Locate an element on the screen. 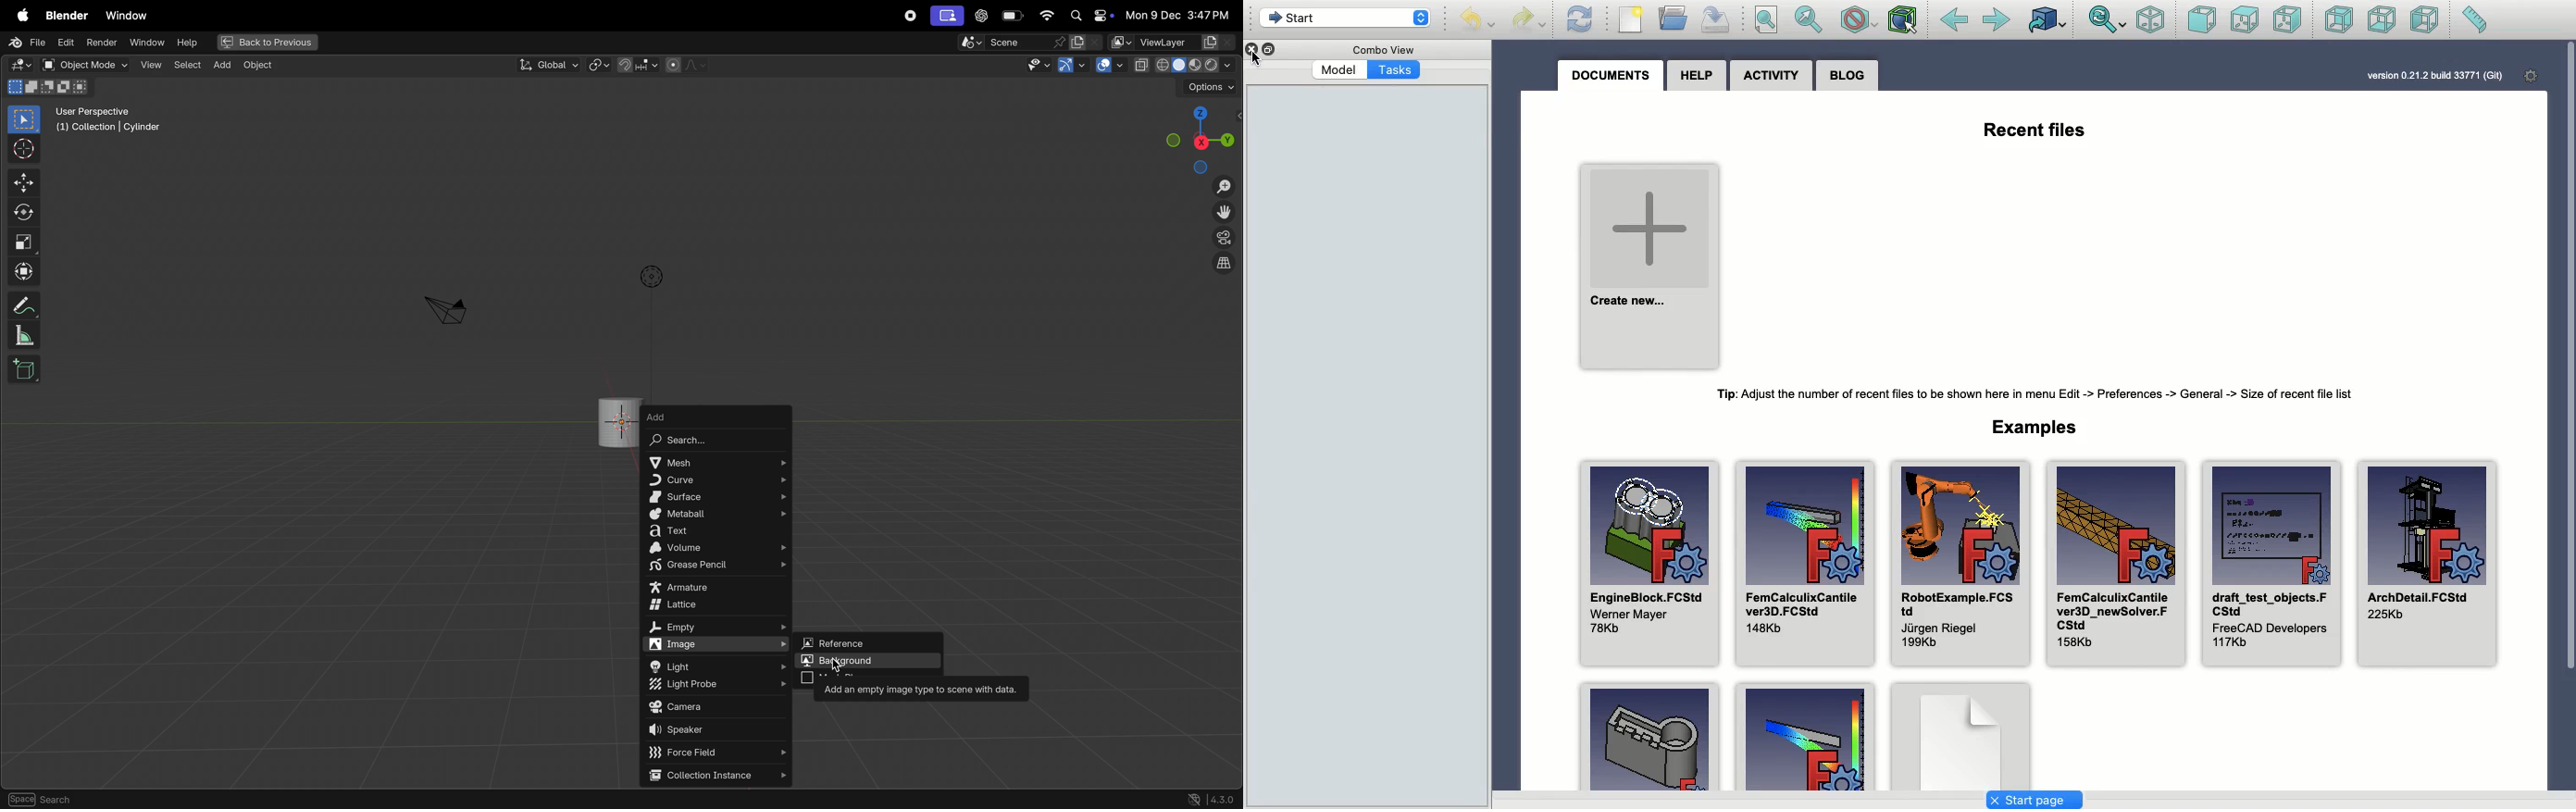  Draw style is located at coordinates (1858, 19).